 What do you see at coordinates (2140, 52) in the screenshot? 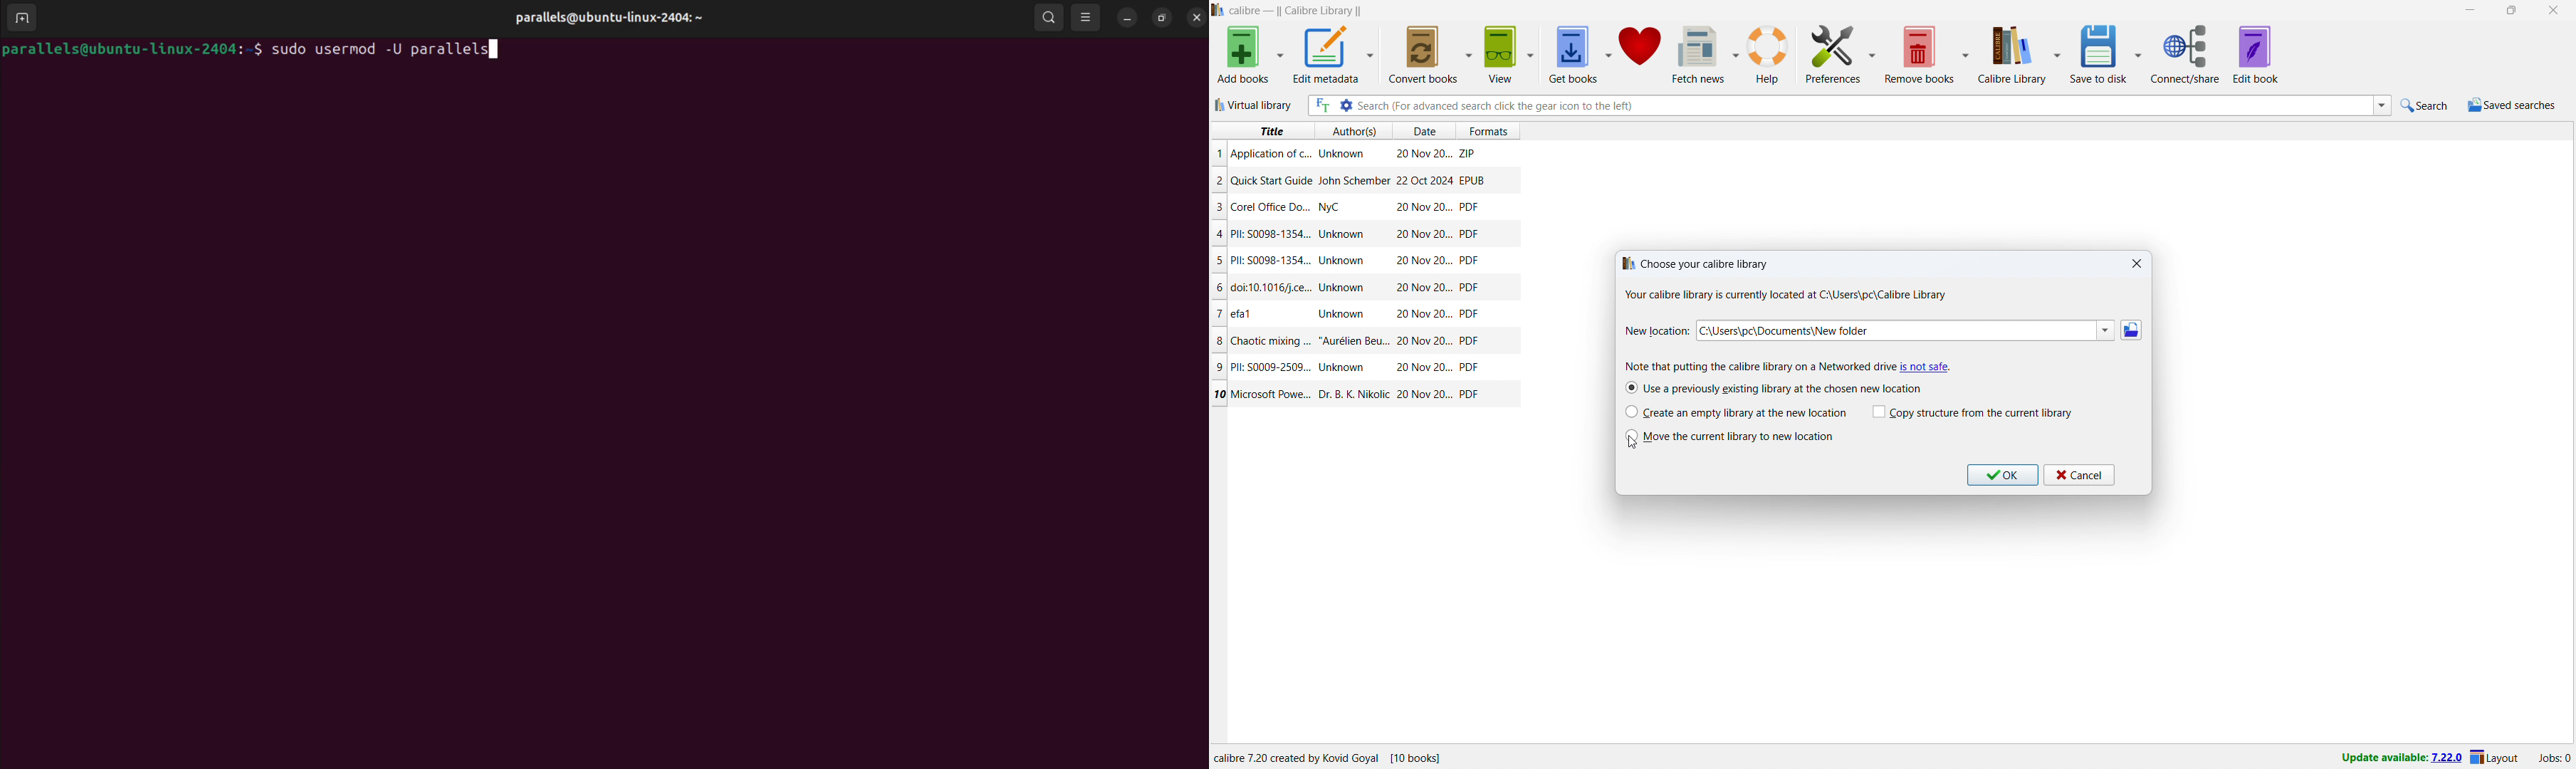
I see `save to disk options` at bounding box center [2140, 52].